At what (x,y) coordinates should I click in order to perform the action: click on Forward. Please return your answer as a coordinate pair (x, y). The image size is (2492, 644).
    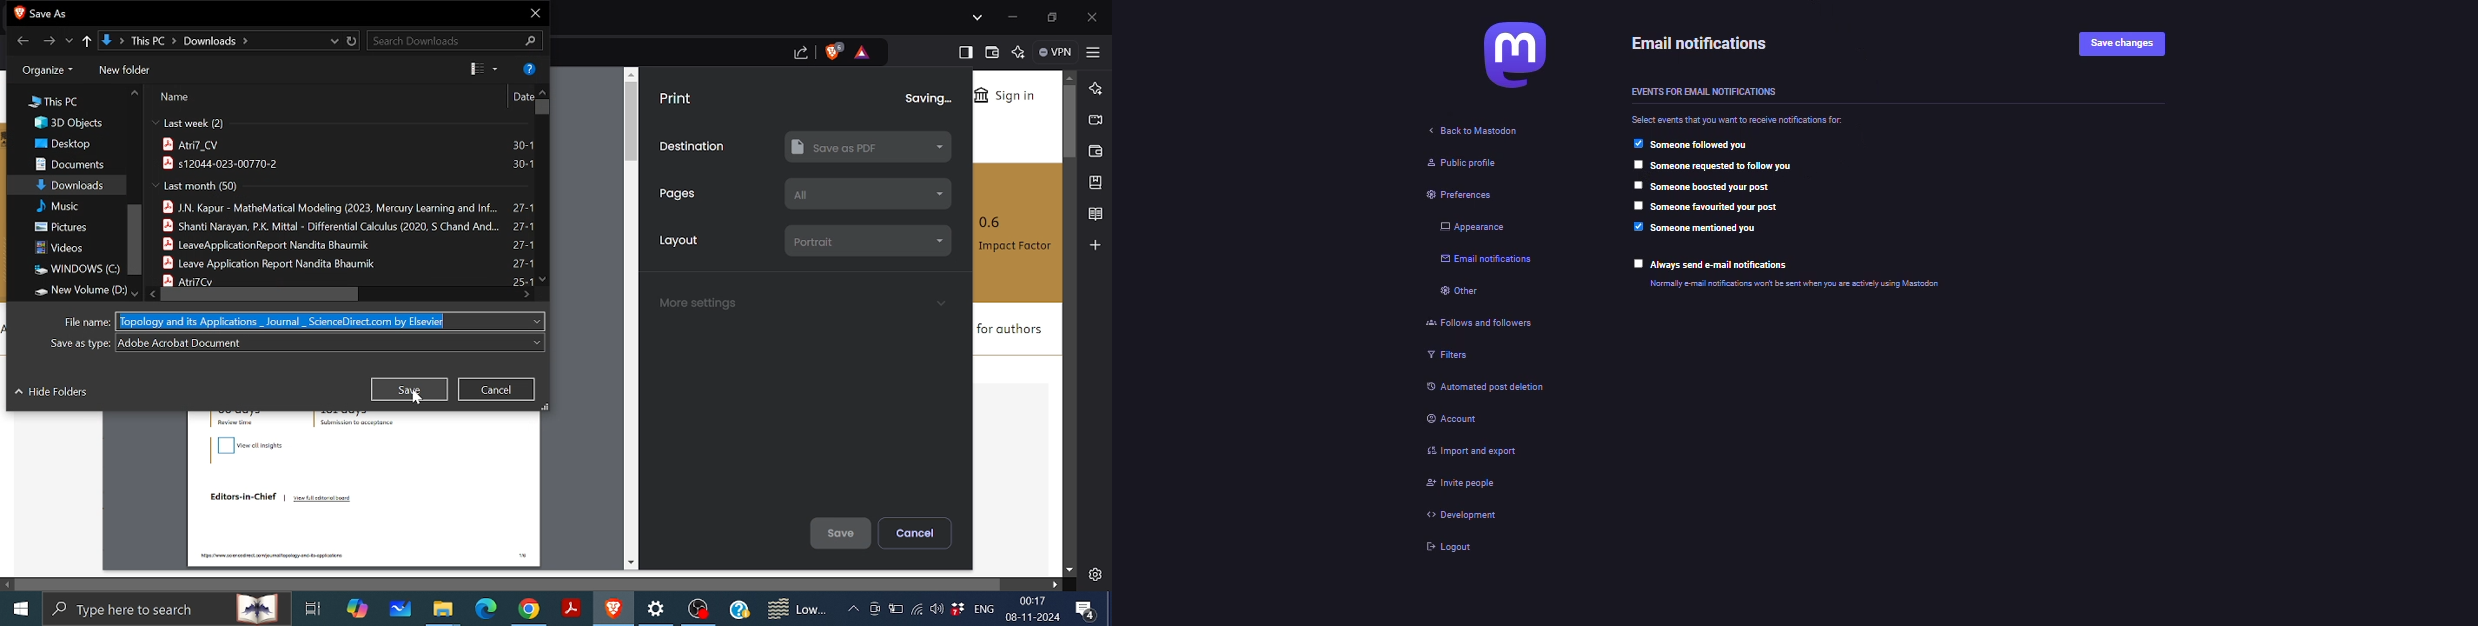
    Looking at the image, I should click on (50, 40).